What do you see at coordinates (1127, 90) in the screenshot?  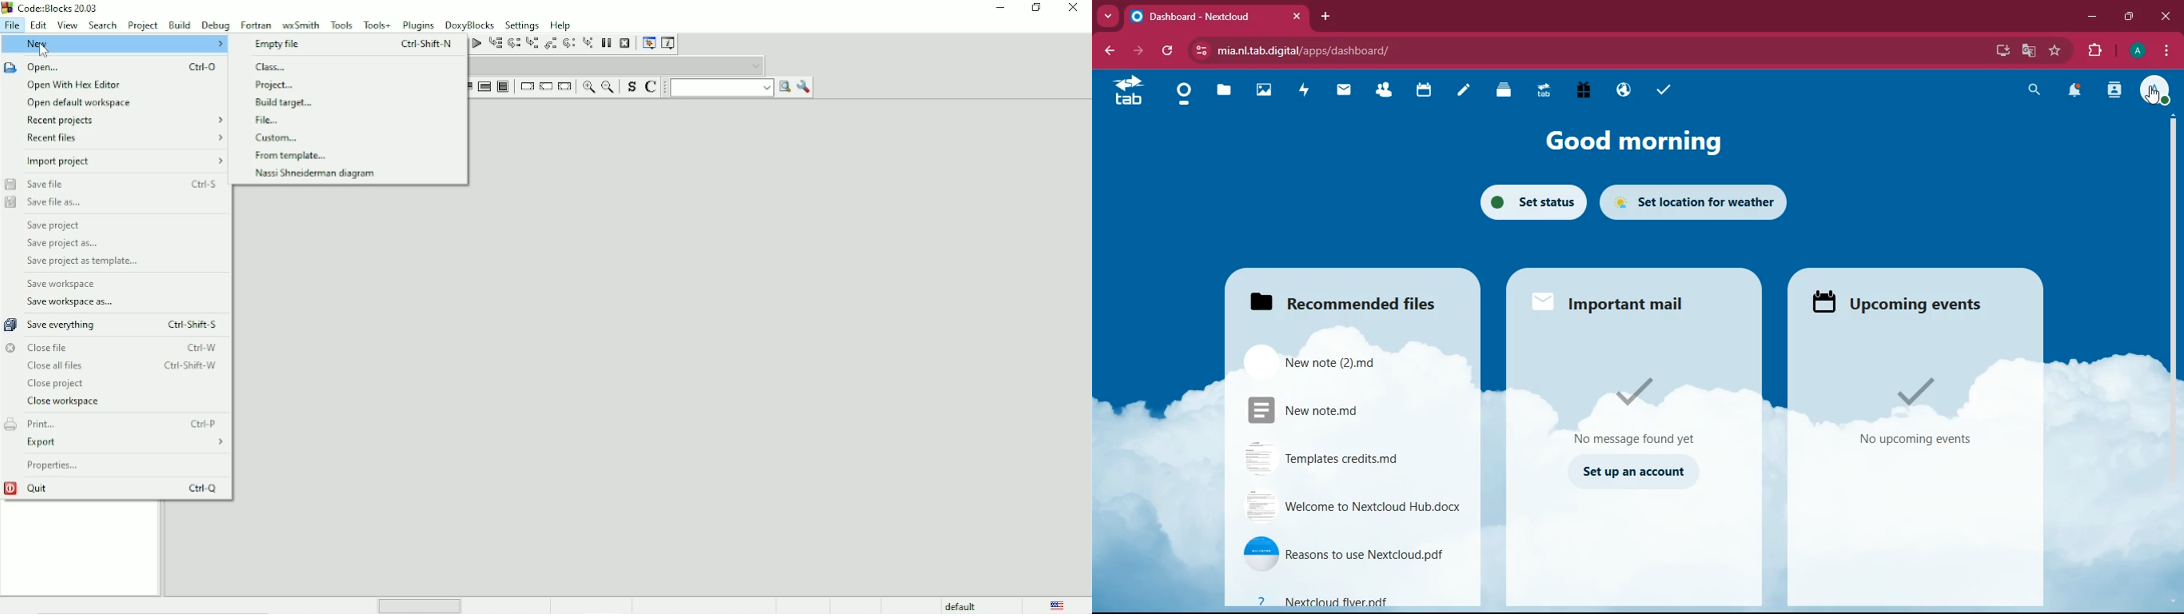 I see `tab` at bounding box center [1127, 90].